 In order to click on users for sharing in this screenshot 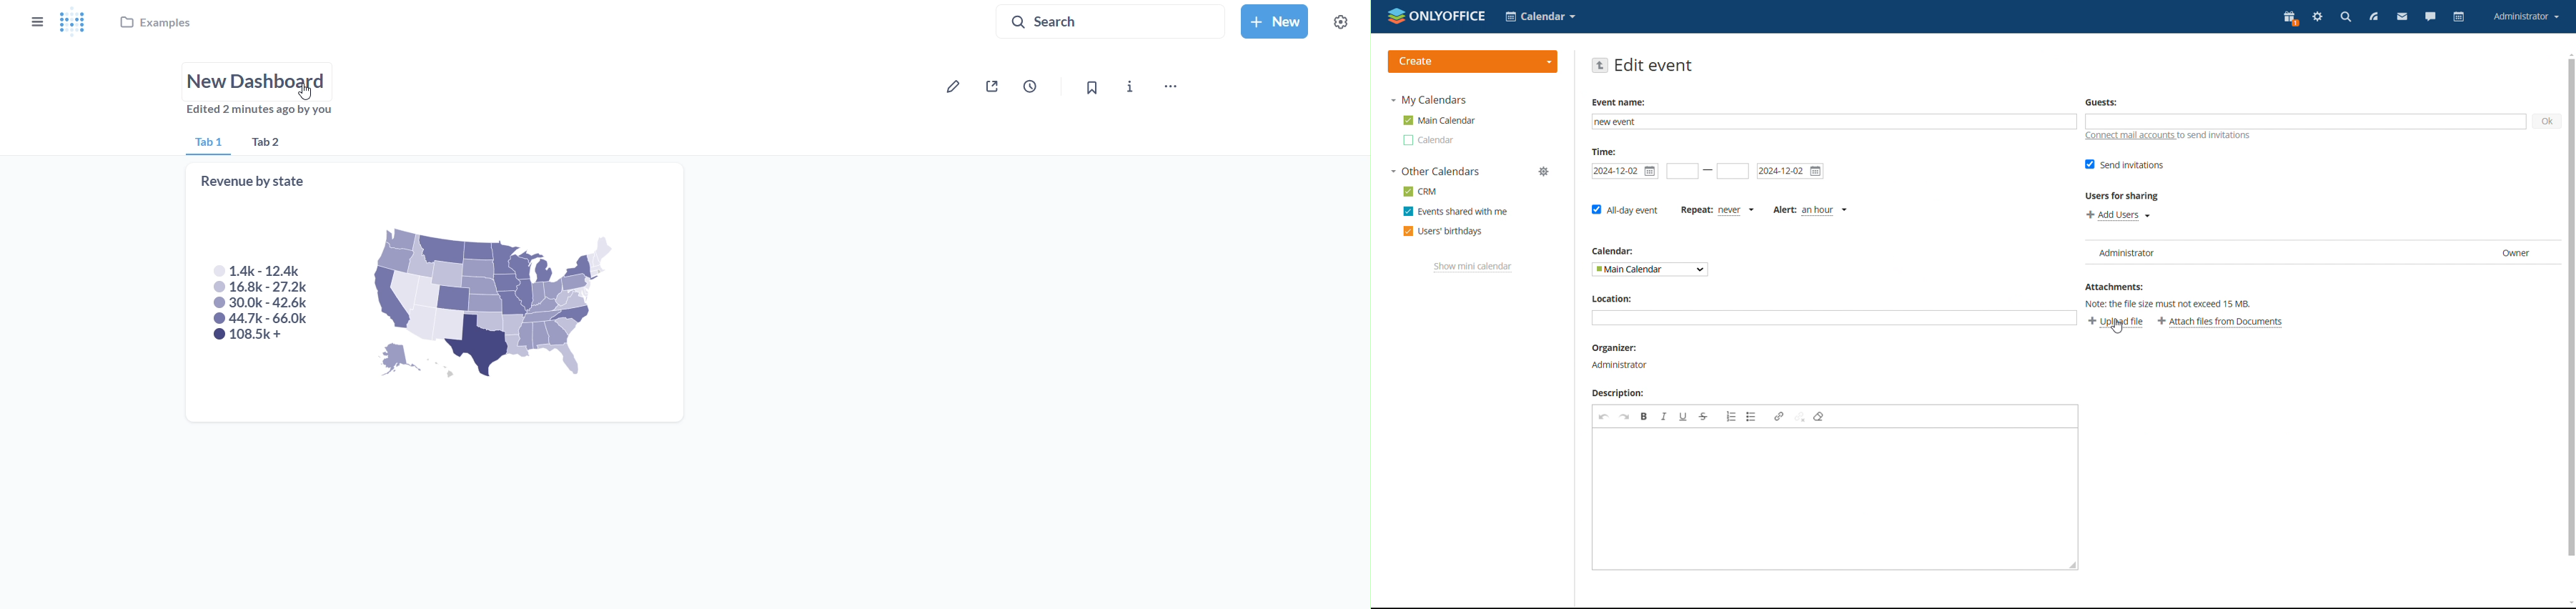, I will do `click(2124, 196)`.